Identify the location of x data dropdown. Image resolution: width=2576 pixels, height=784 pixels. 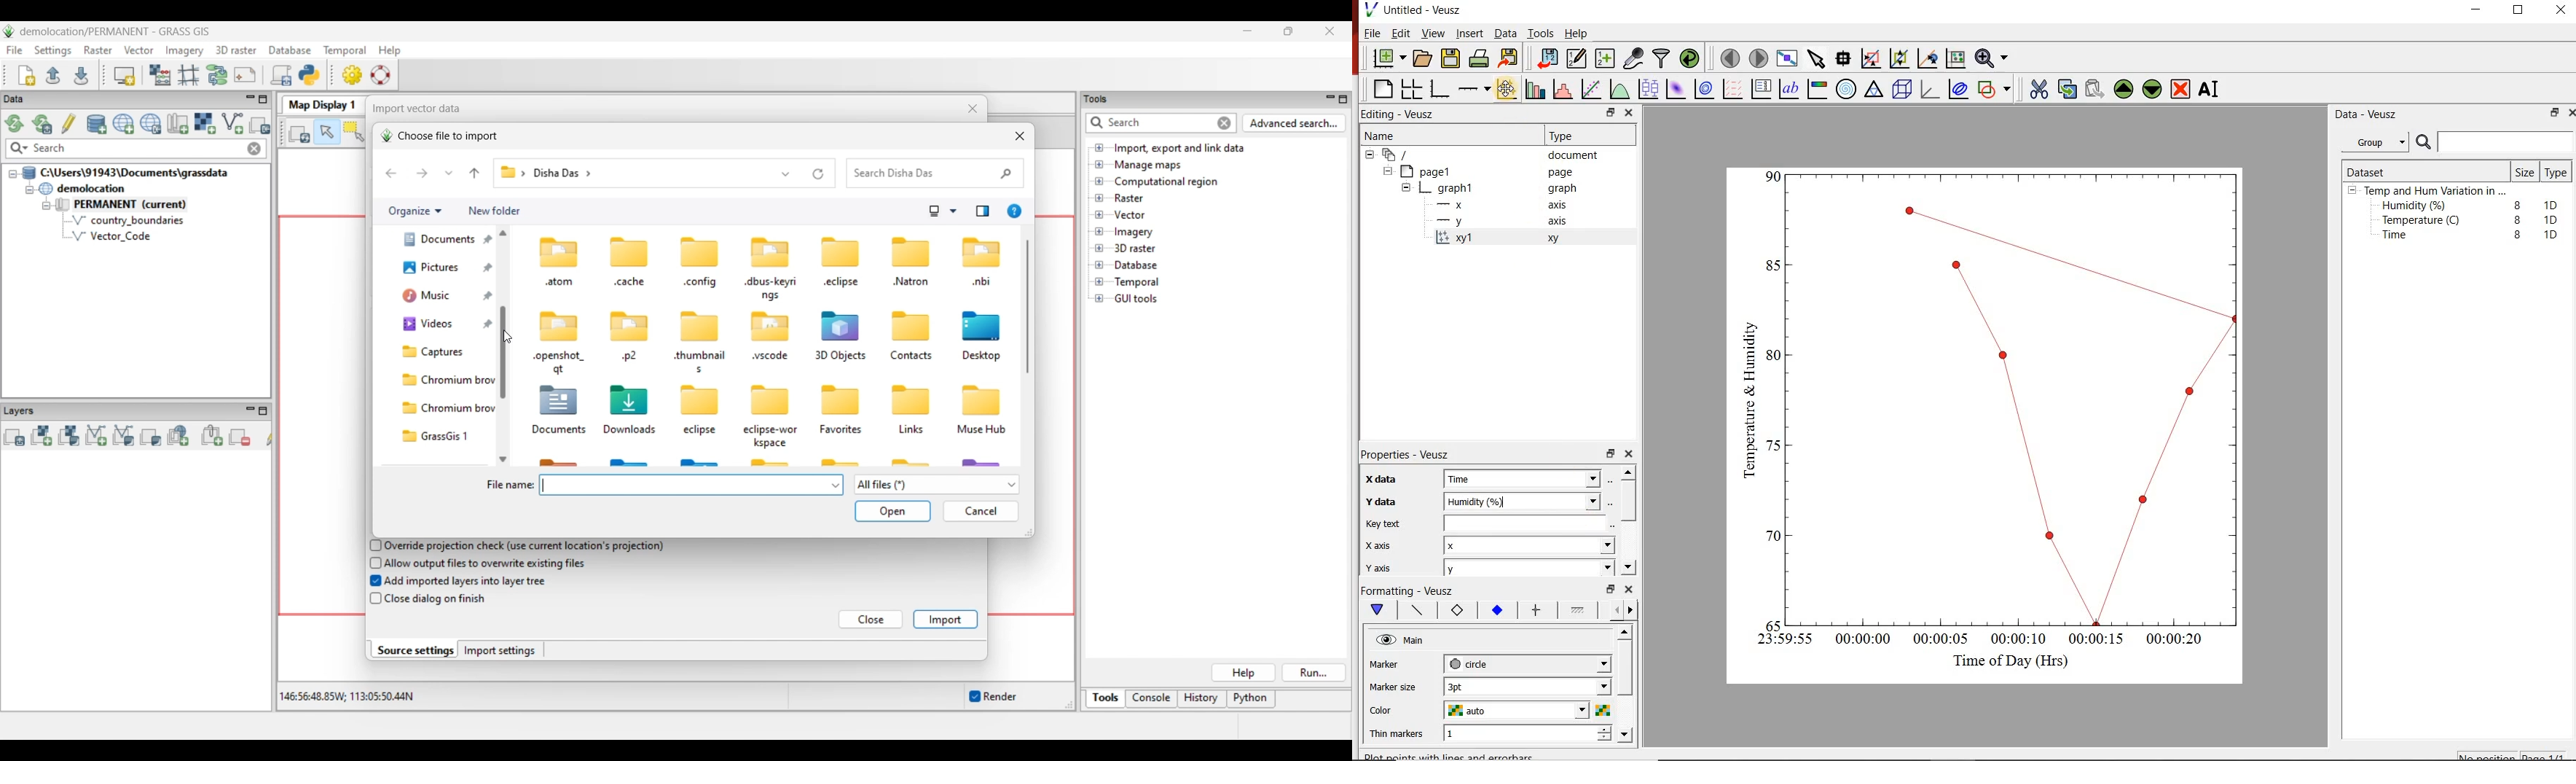
(1571, 478).